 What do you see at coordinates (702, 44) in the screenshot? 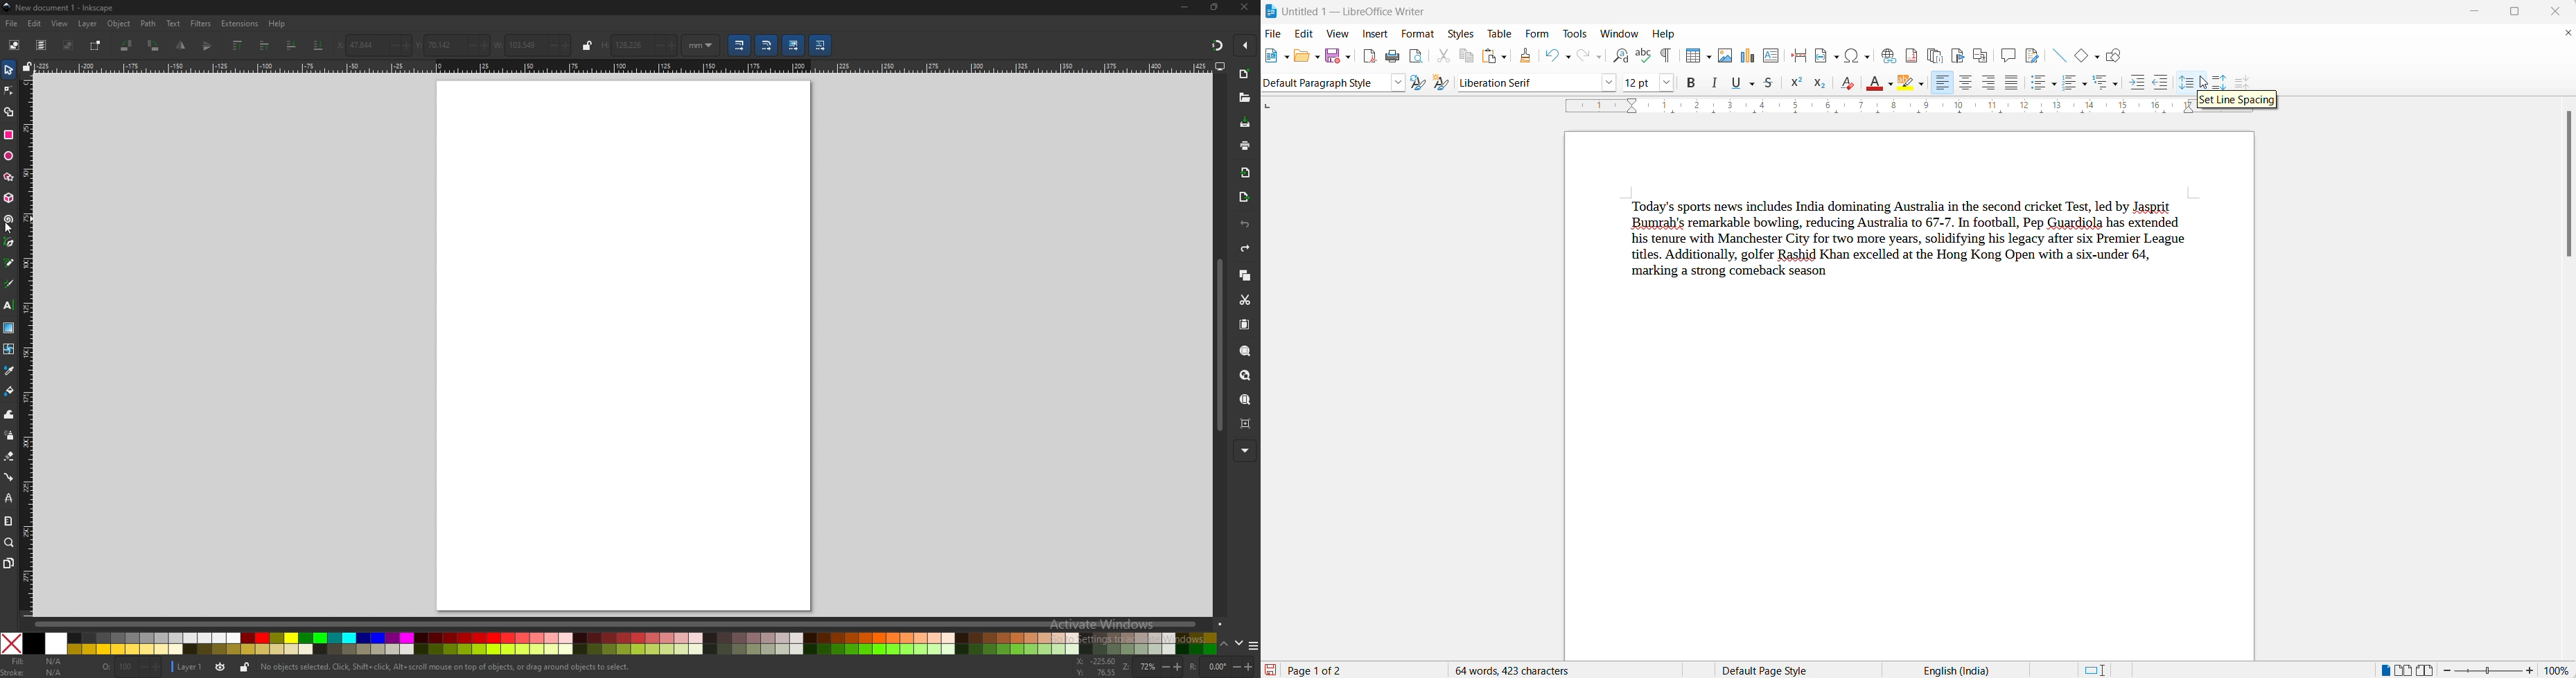
I see `mm` at bounding box center [702, 44].